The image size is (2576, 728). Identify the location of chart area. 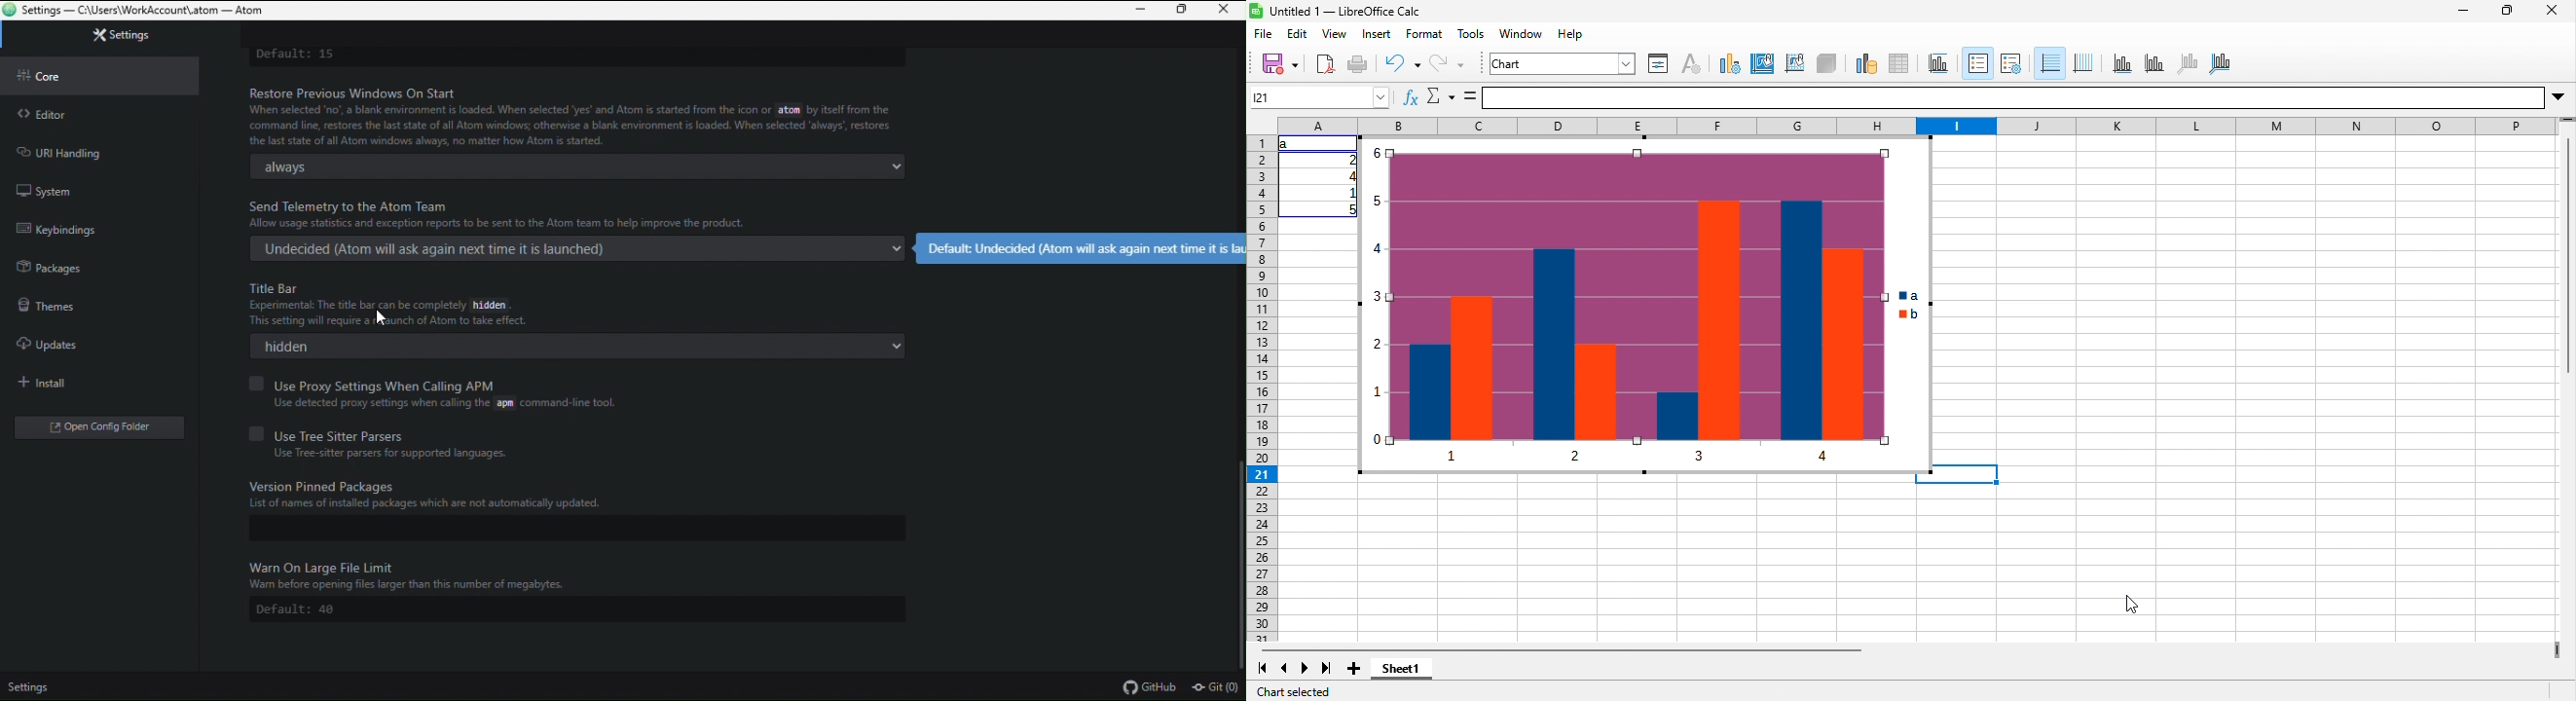
(1763, 65).